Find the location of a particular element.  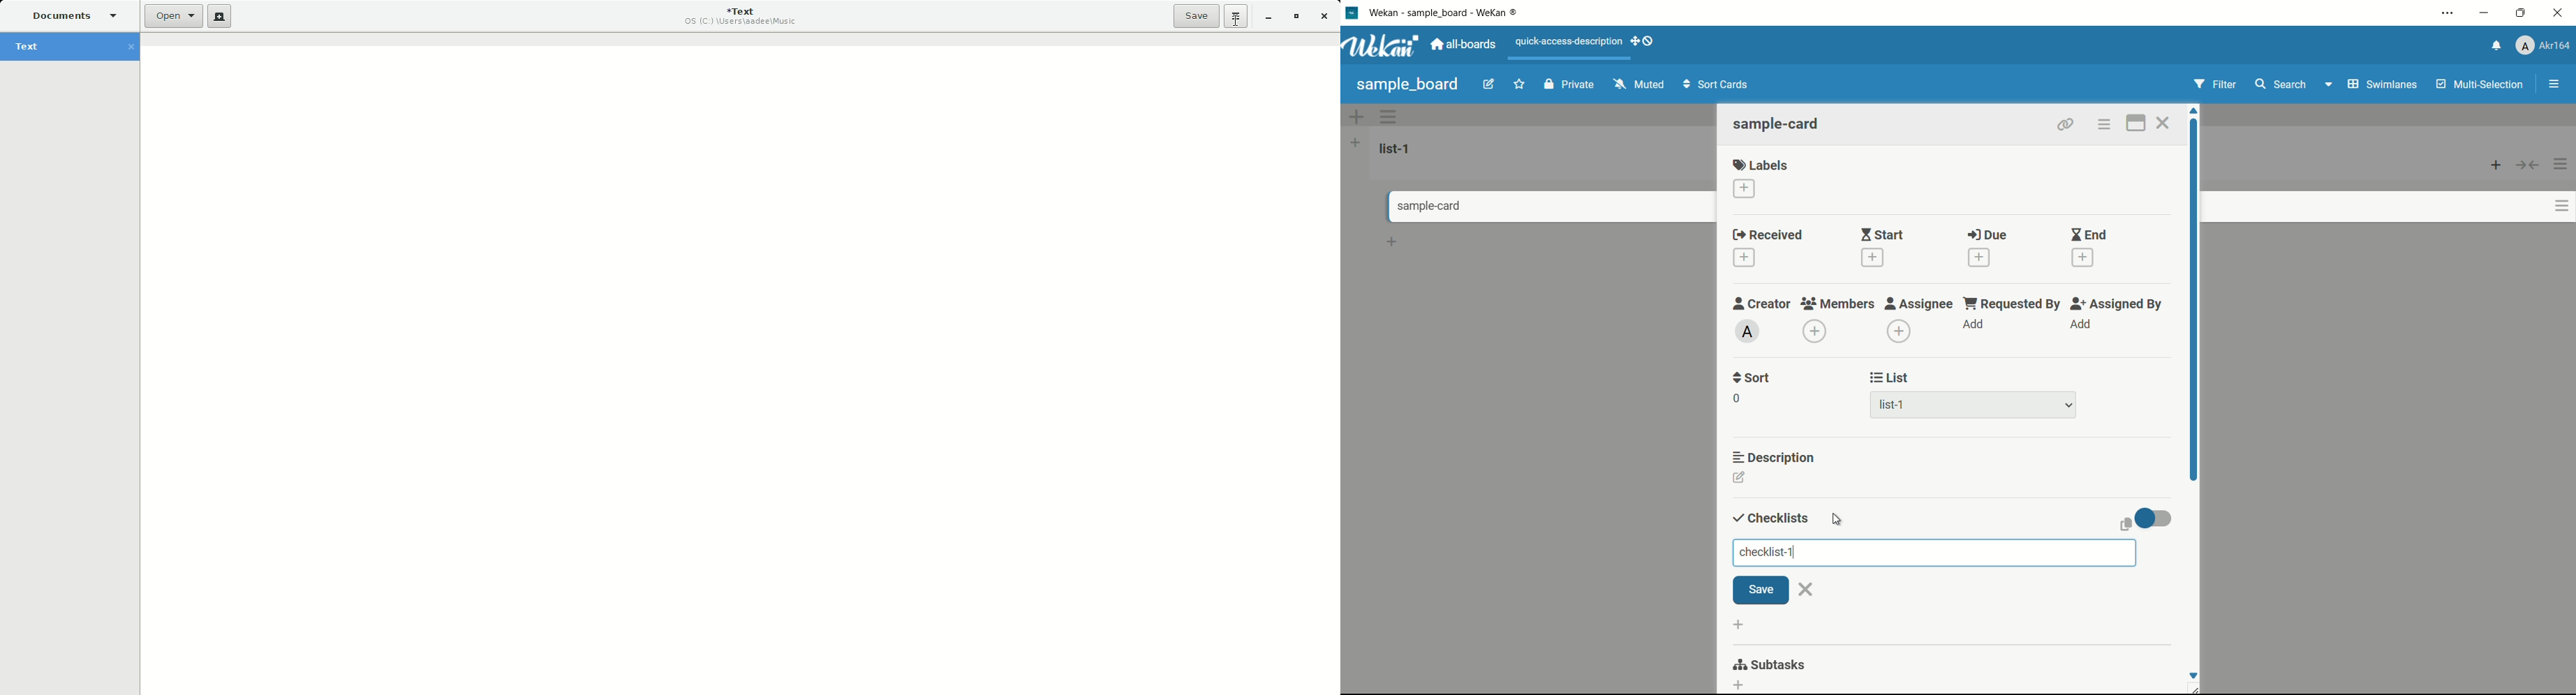

labels is located at coordinates (1761, 164).